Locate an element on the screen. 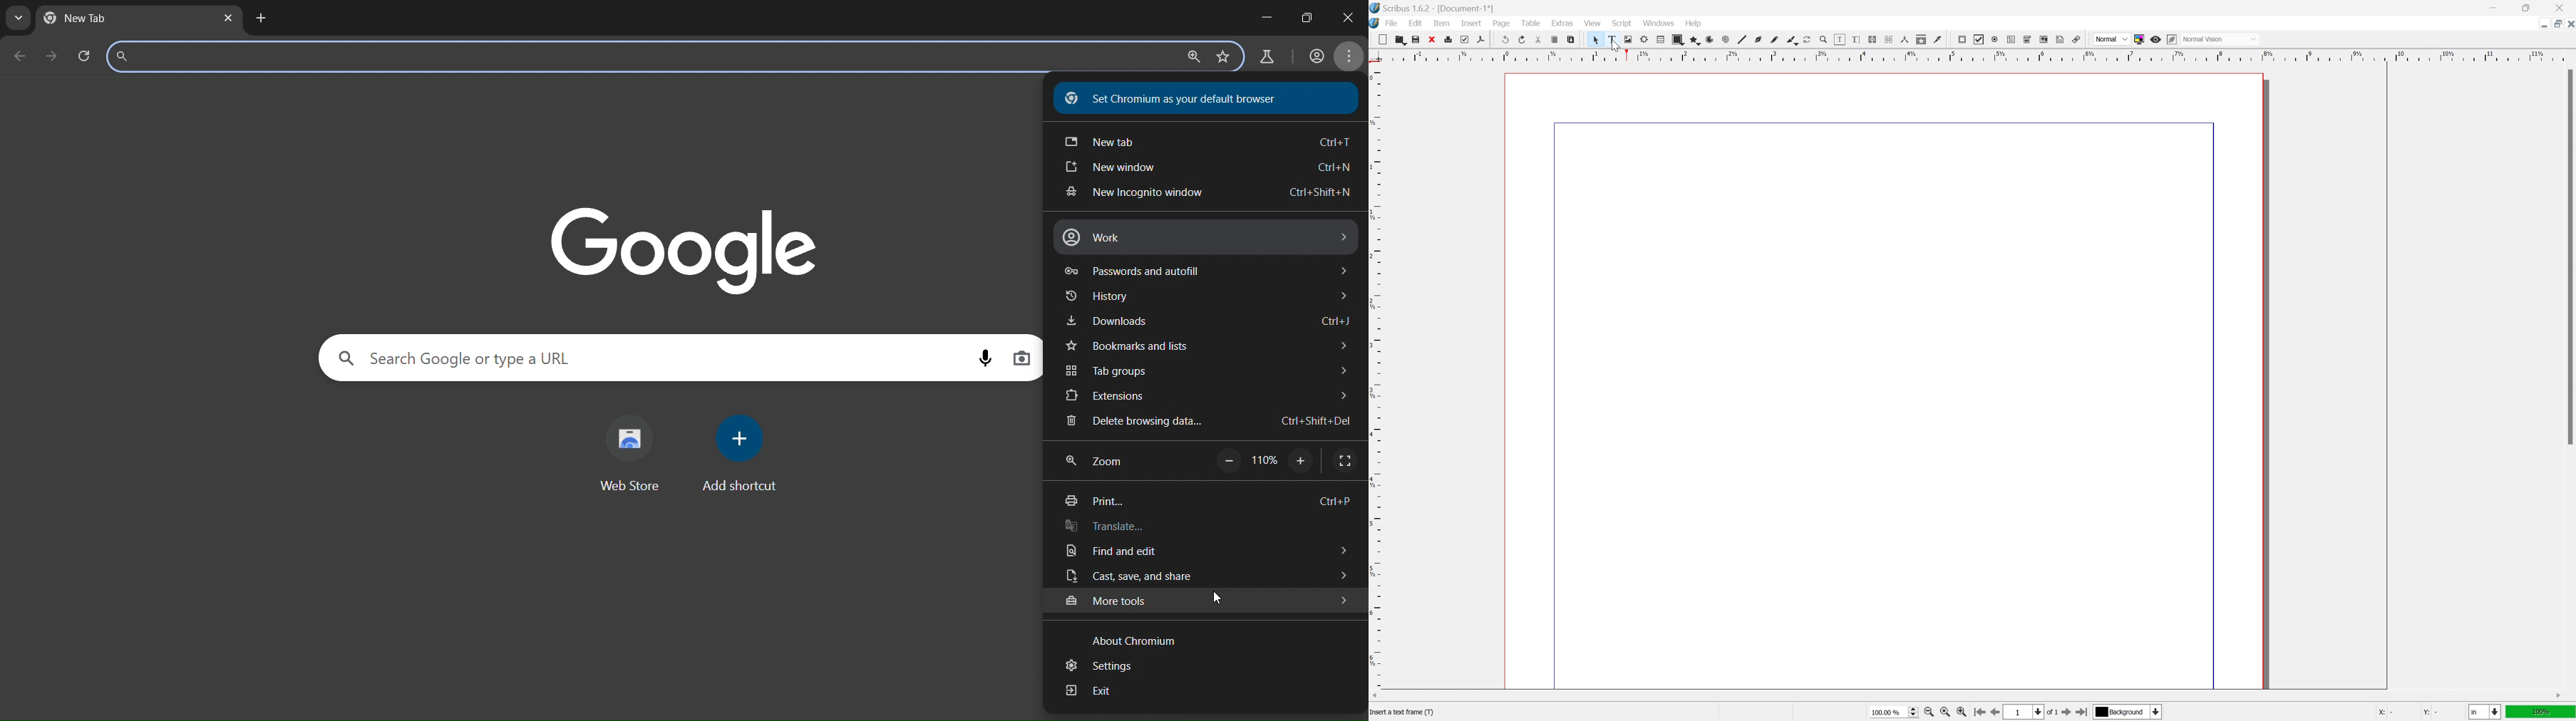 This screenshot has height=728, width=2576. print is located at coordinates (1449, 38).